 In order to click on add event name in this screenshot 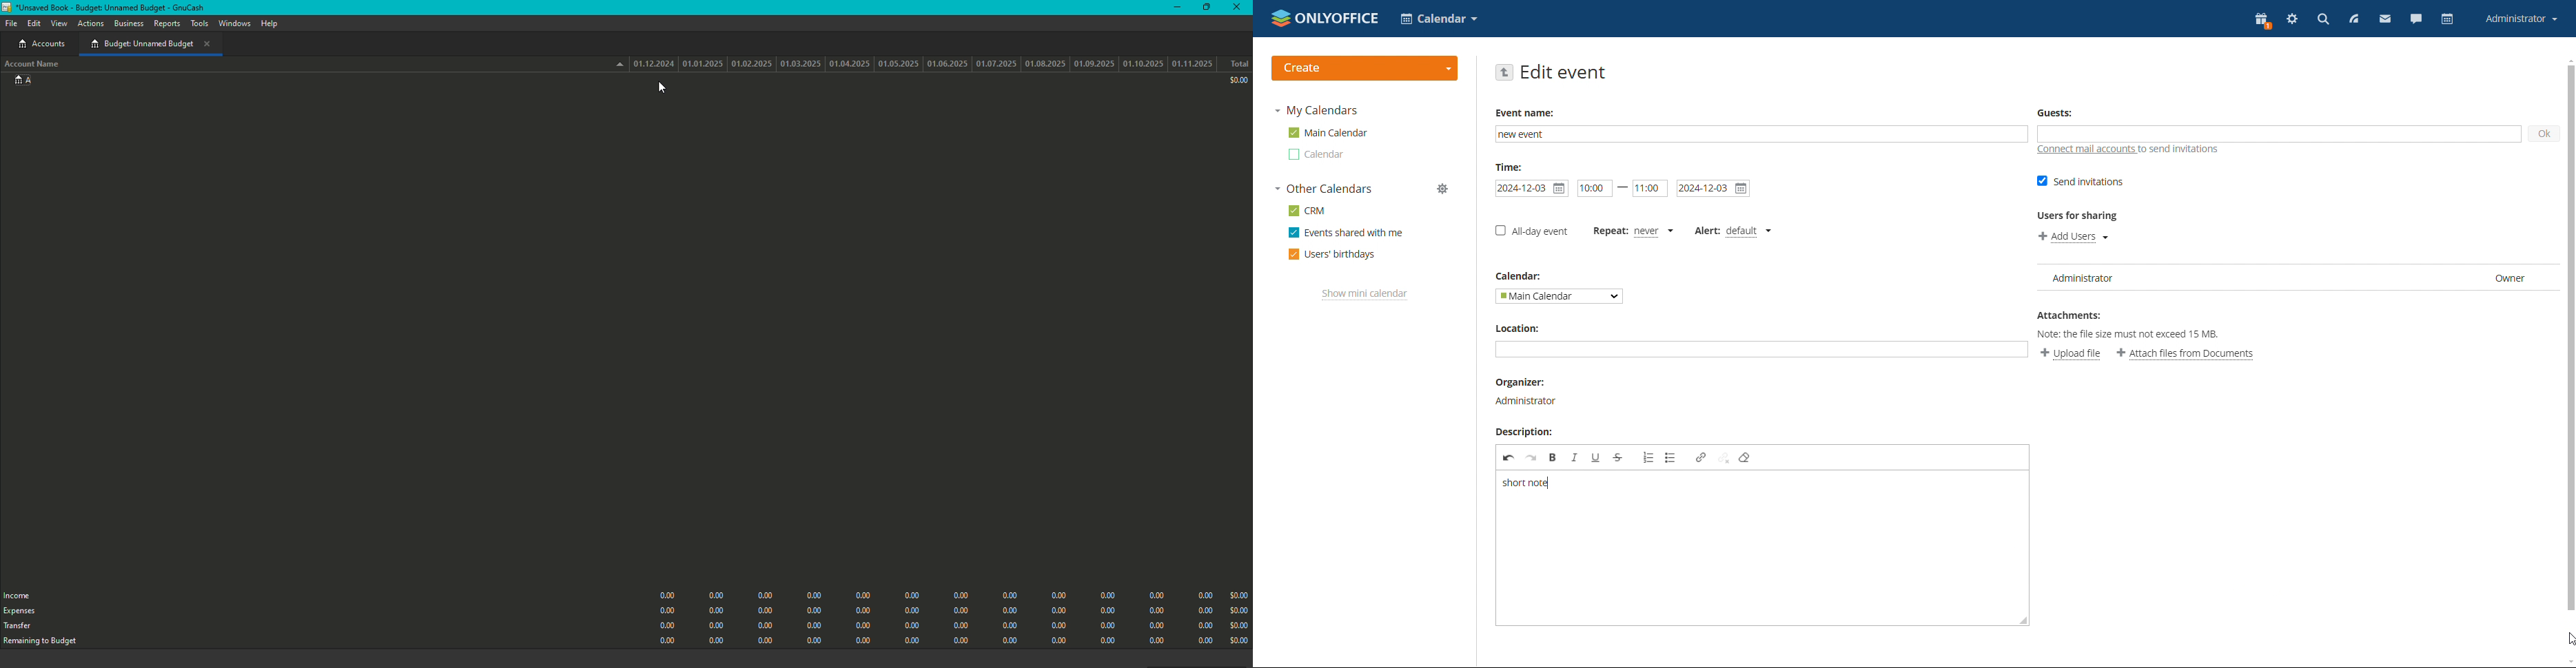, I will do `click(1761, 134)`.